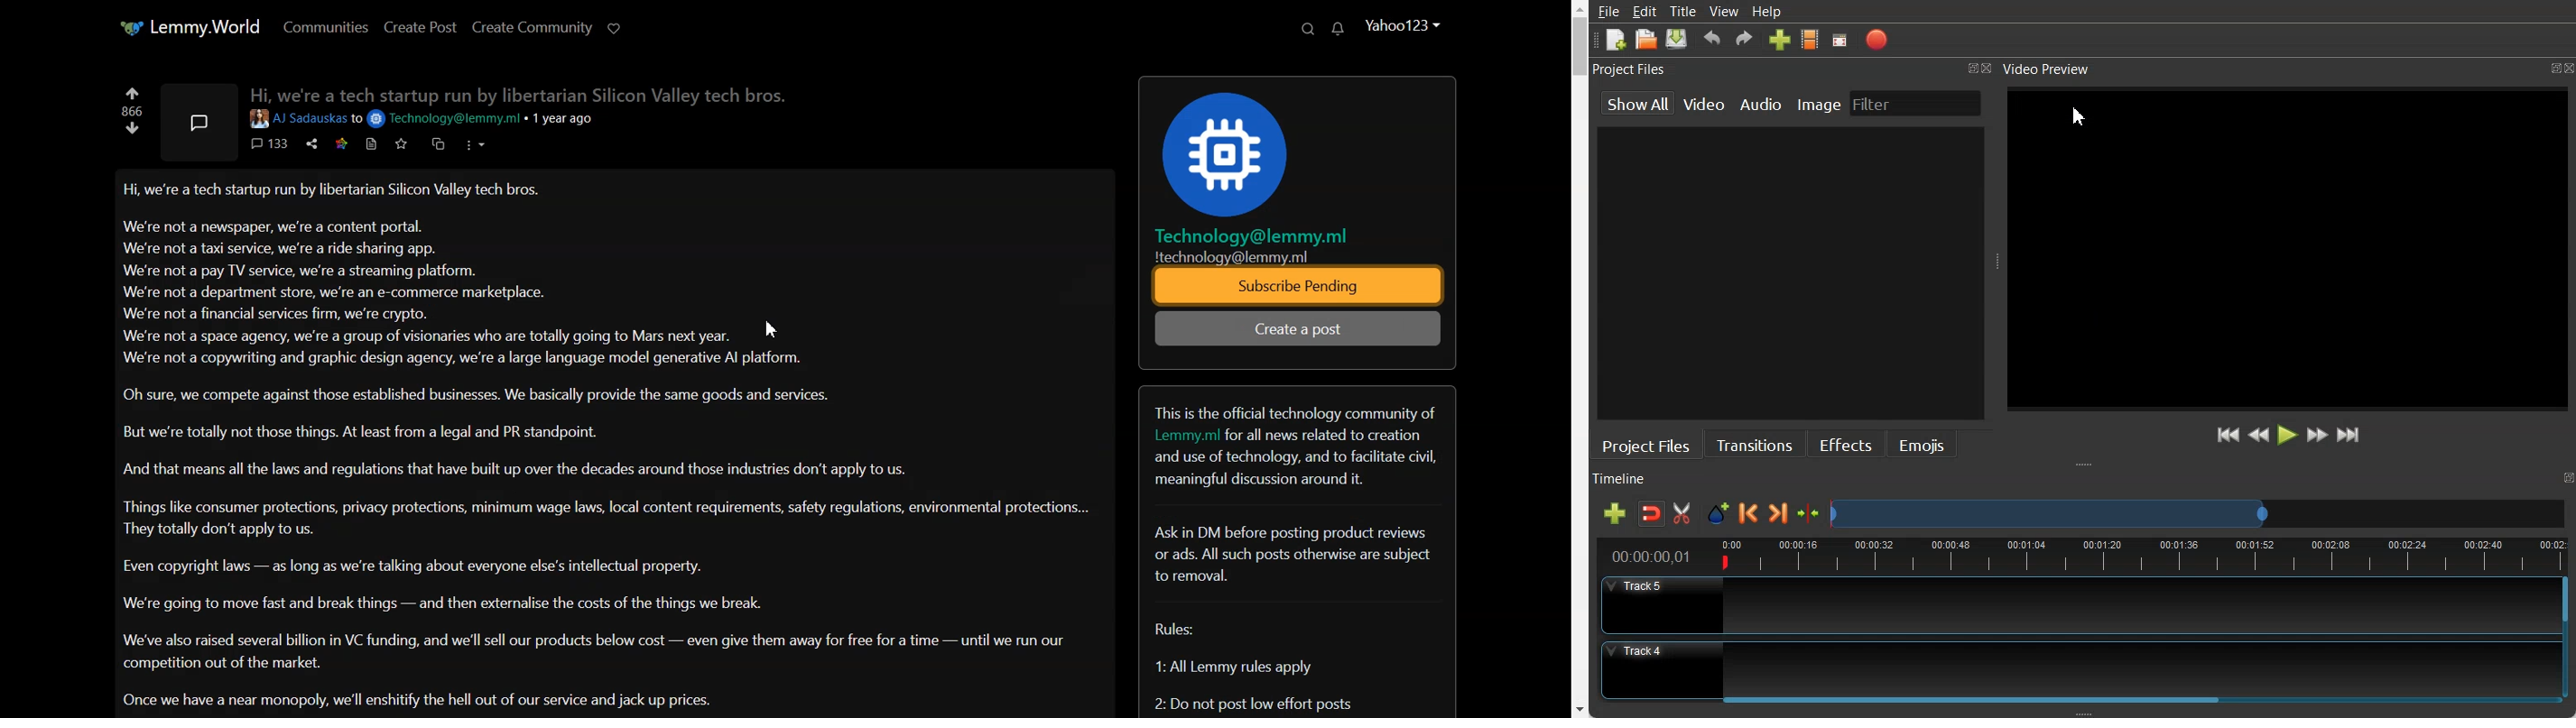 This screenshot has height=728, width=2576. Describe the element at coordinates (1295, 286) in the screenshot. I see `Subscribe Pending` at that location.